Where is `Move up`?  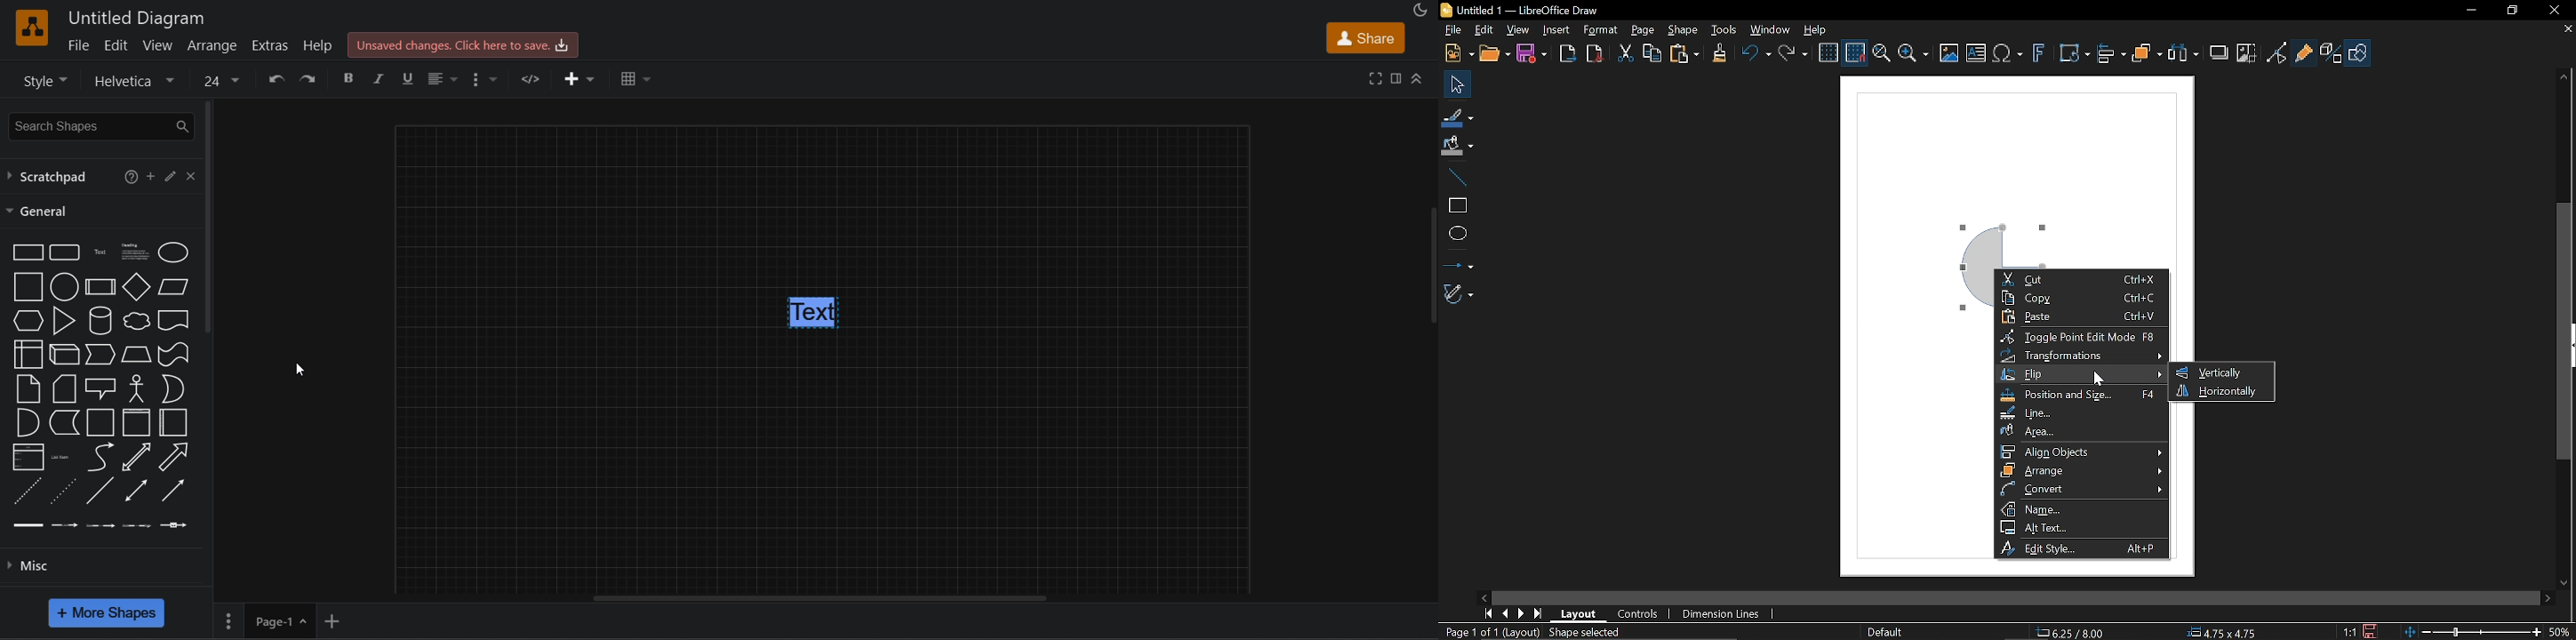
Move up is located at coordinates (2568, 76).